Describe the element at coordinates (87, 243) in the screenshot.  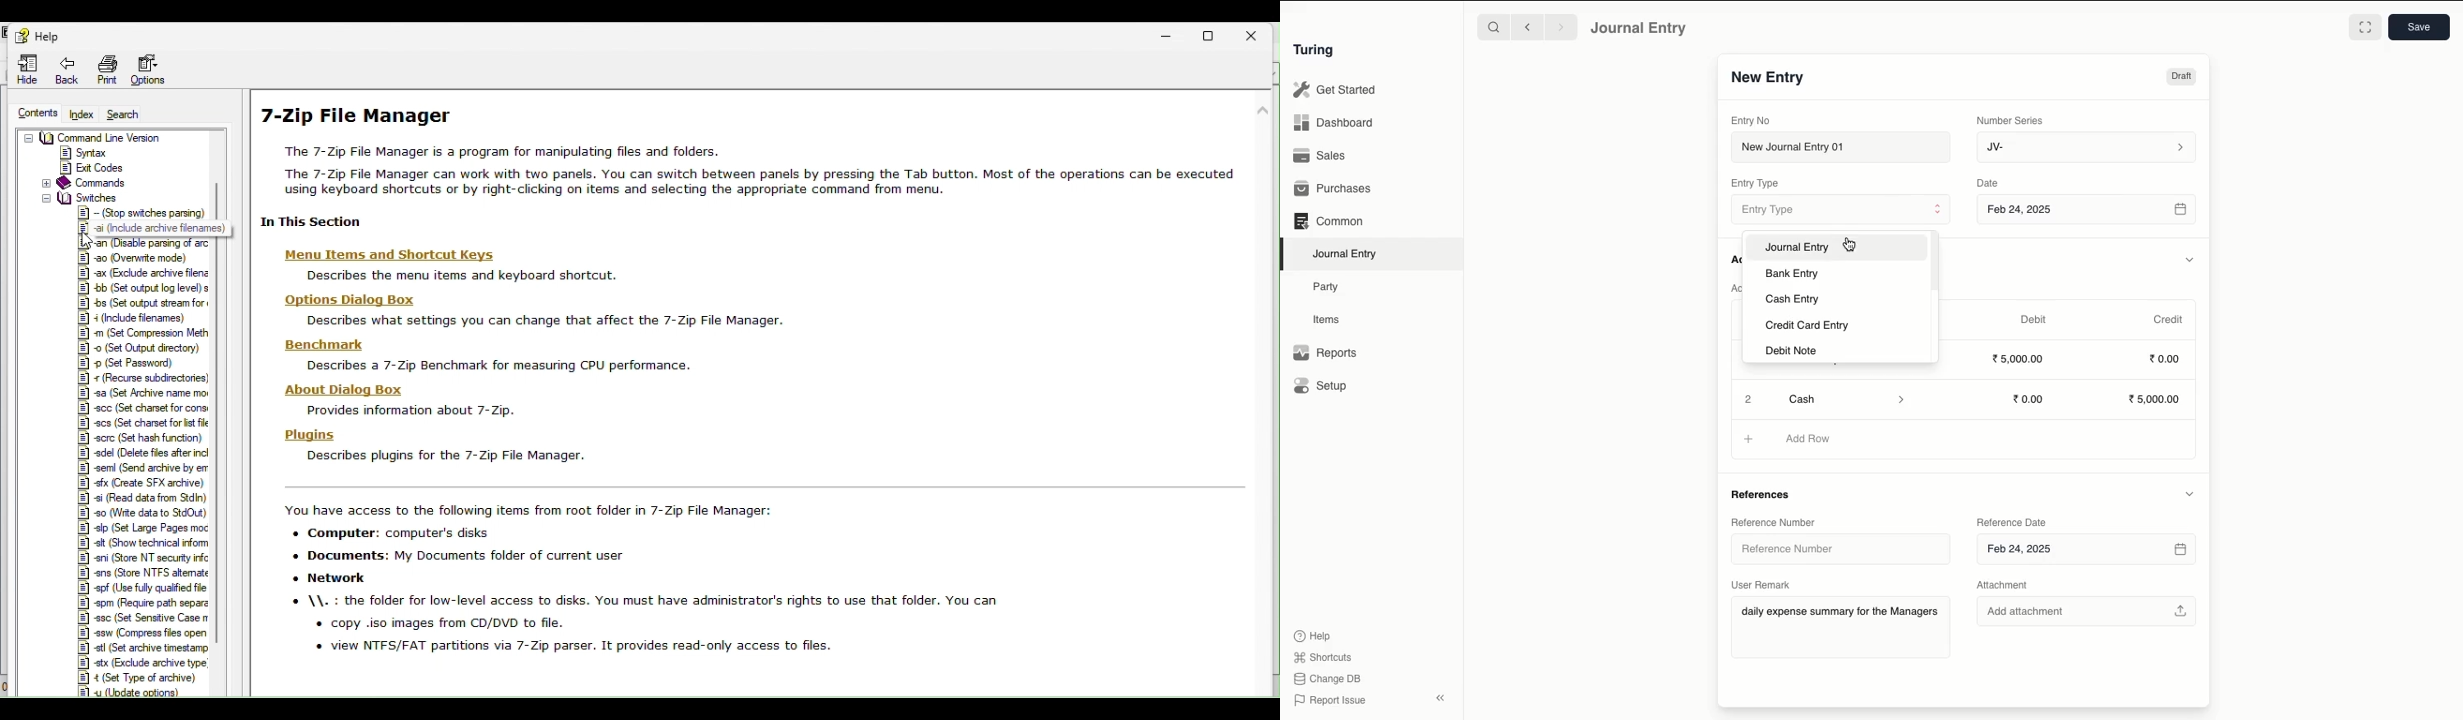
I see `Cursor` at that location.